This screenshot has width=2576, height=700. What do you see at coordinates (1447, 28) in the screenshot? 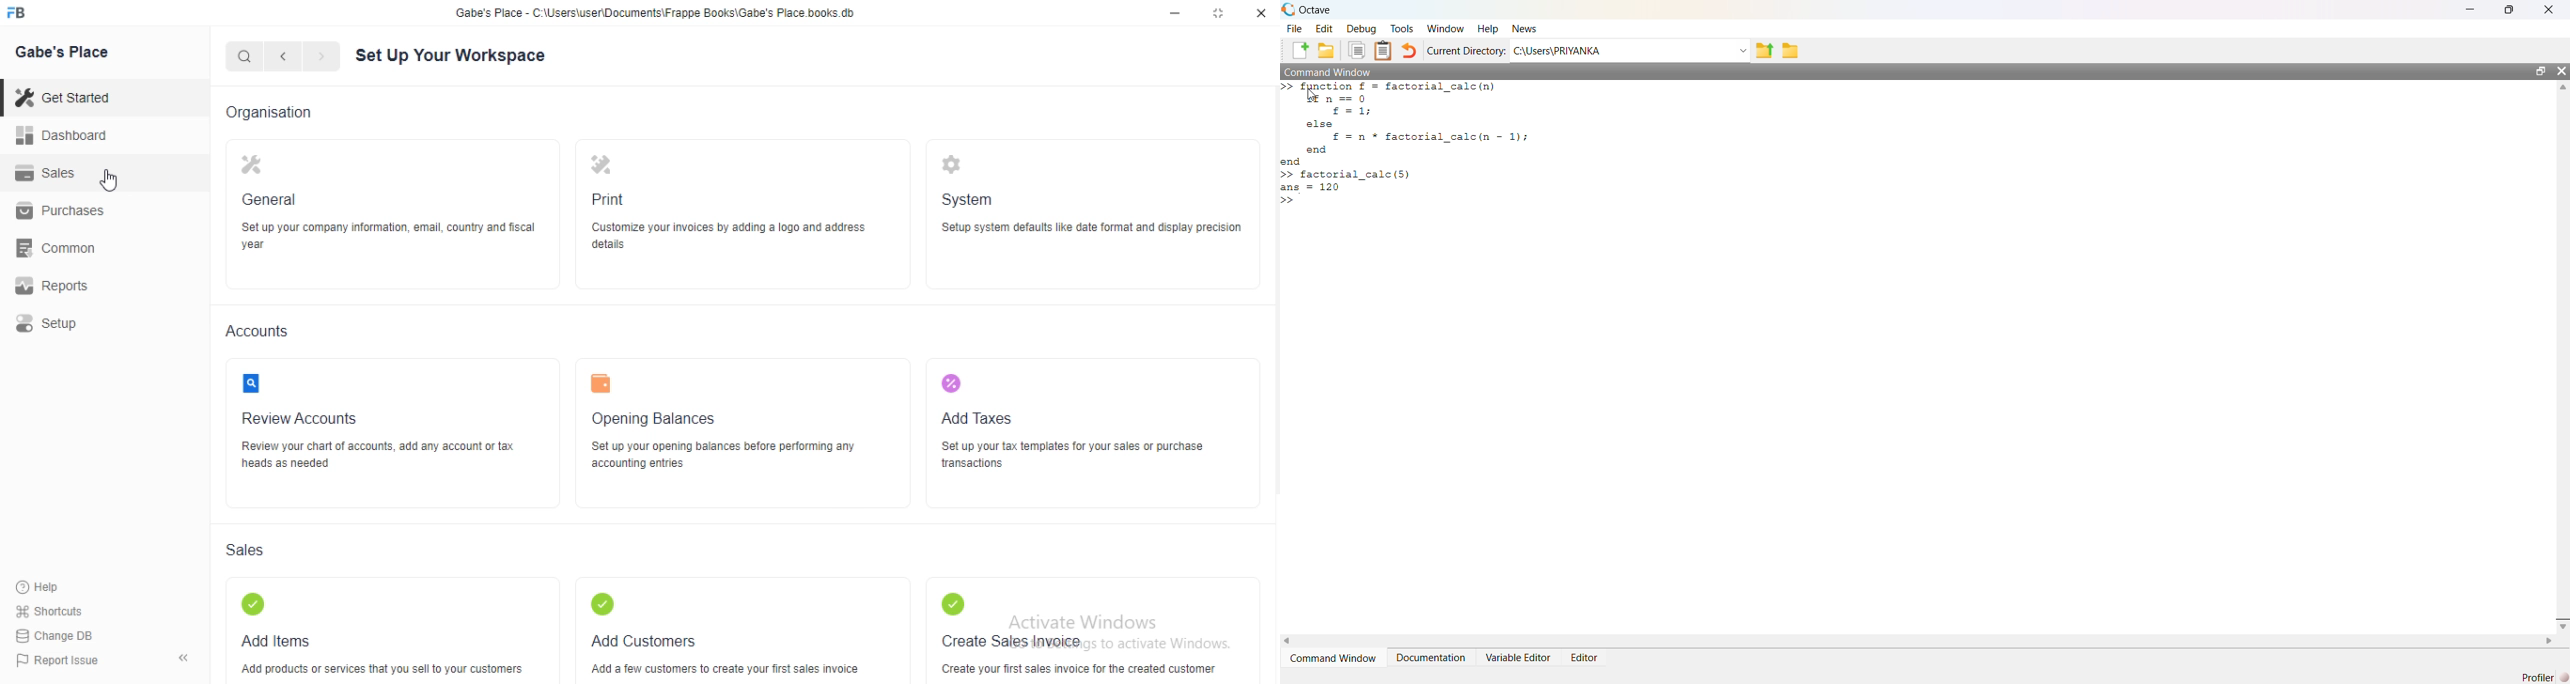
I see `window` at bounding box center [1447, 28].